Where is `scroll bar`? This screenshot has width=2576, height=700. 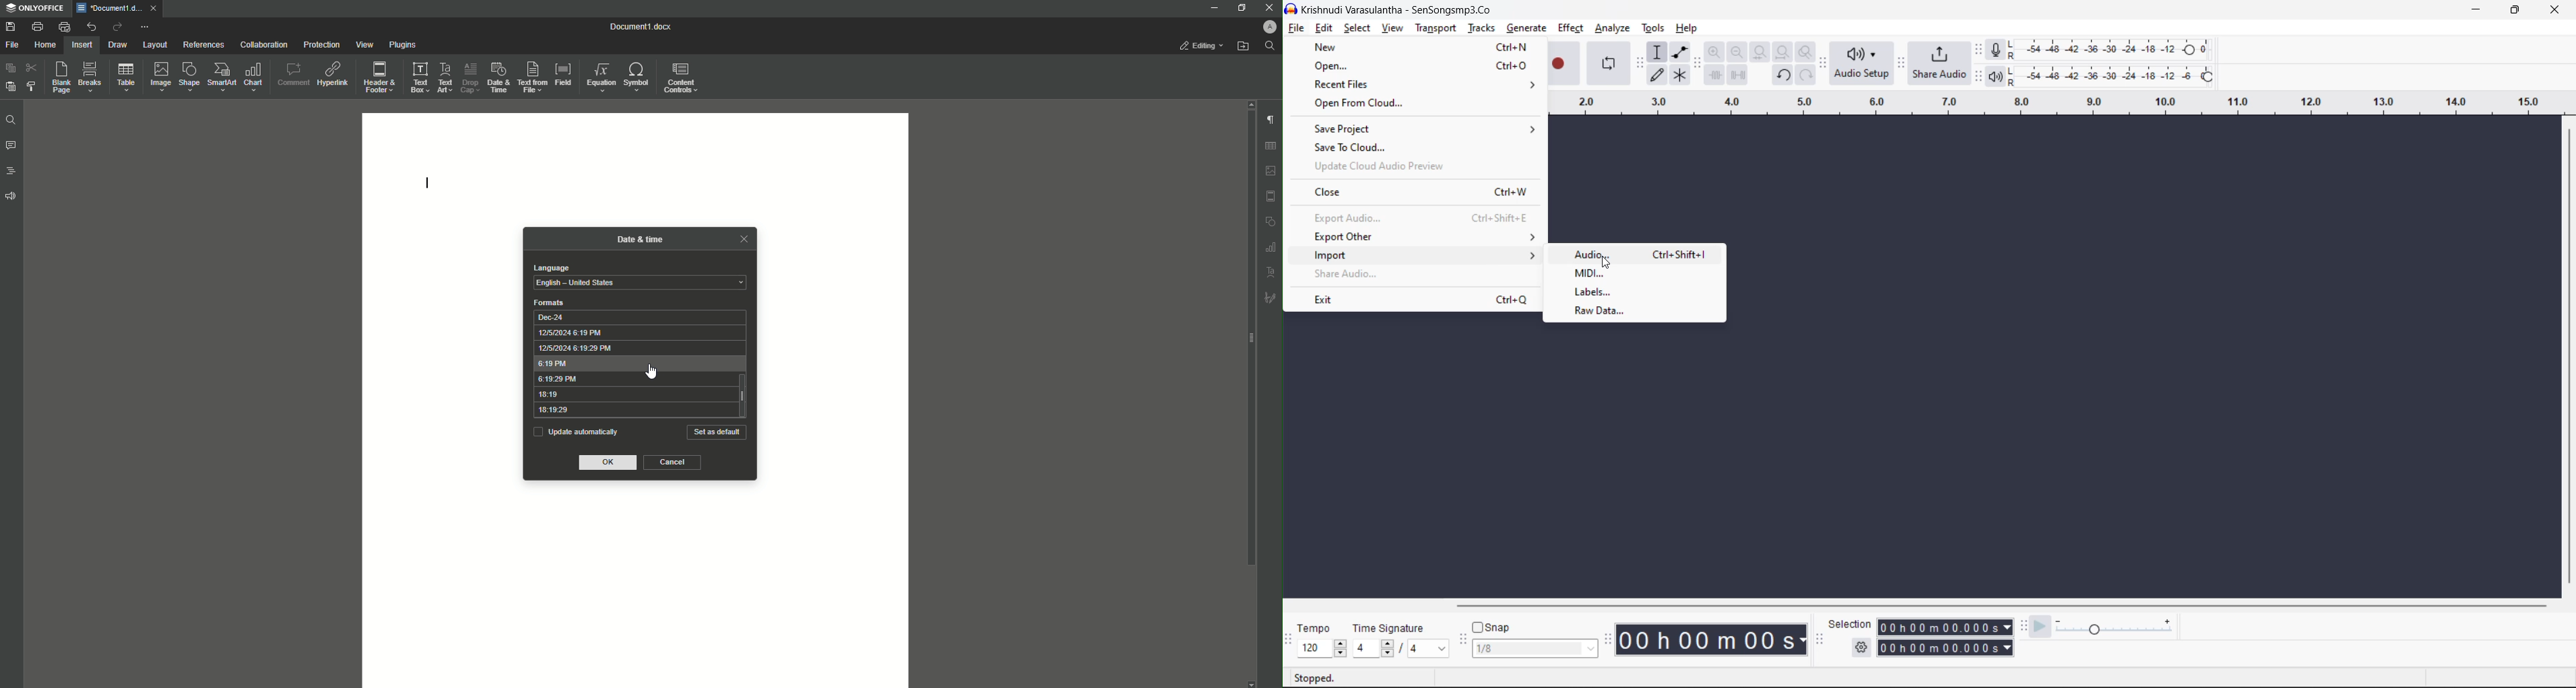
scroll bar is located at coordinates (1249, 339).